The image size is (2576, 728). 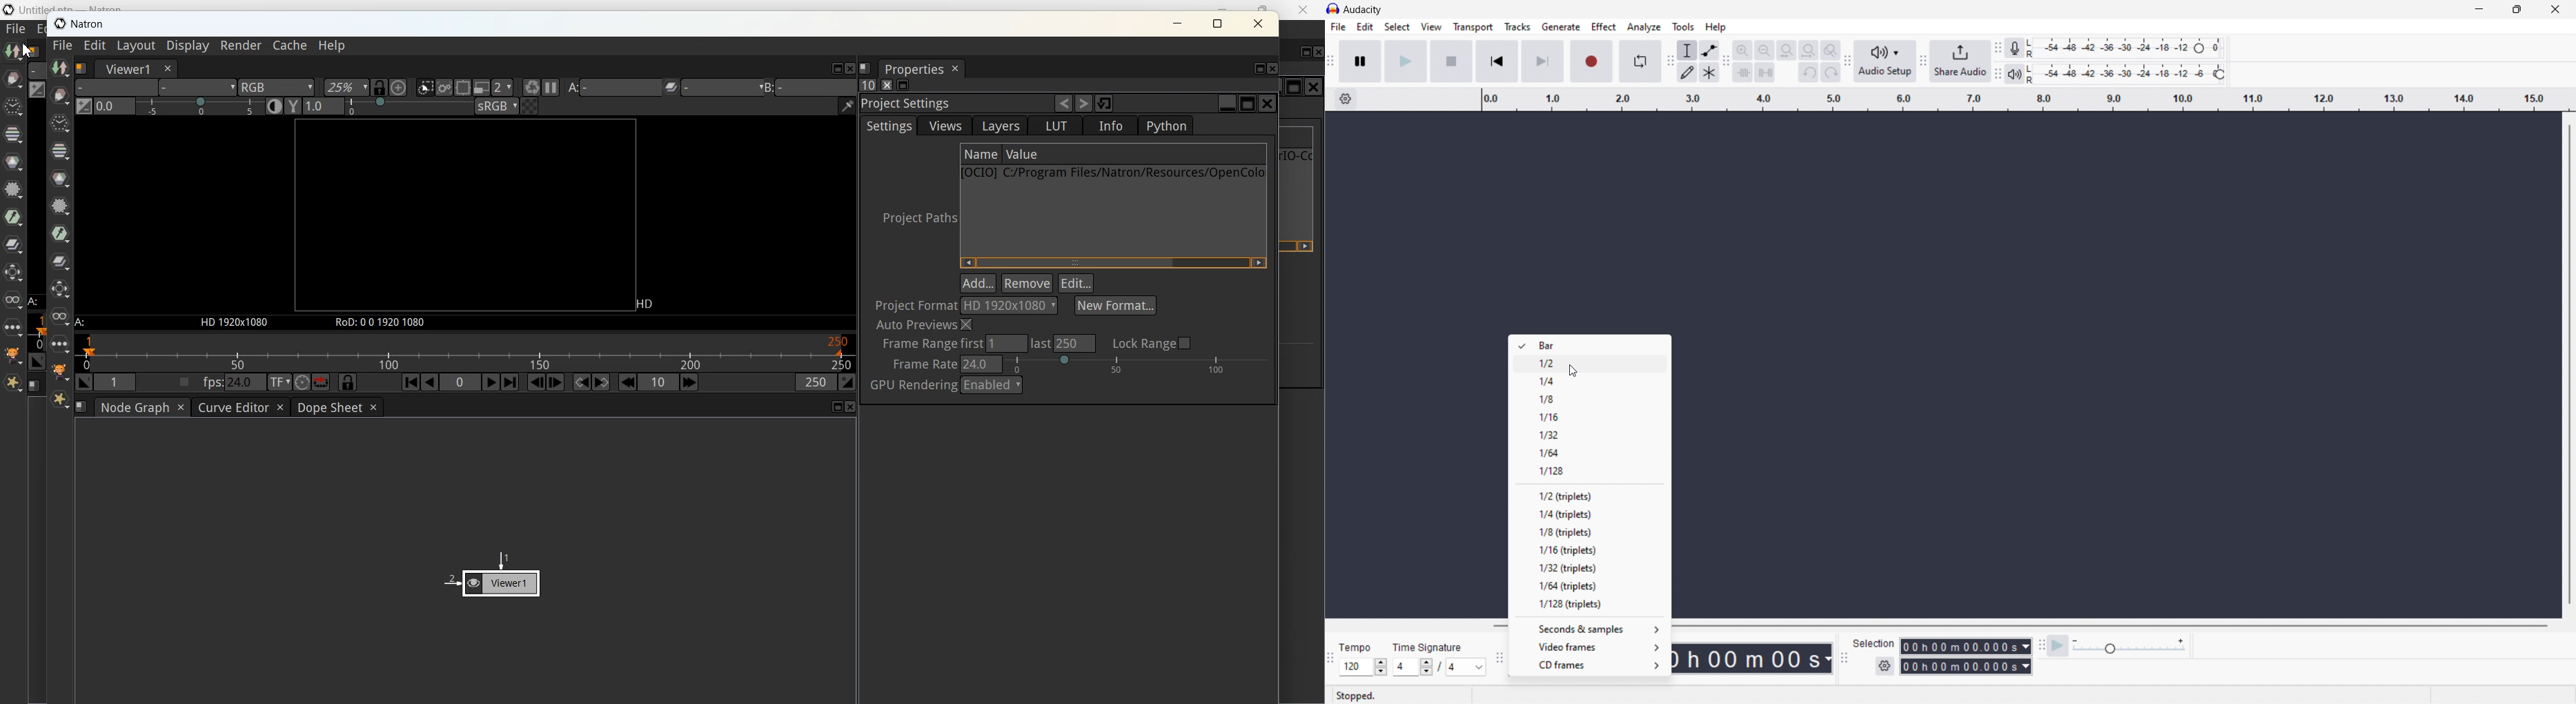 What do you see at coordinates (1639, 61) in the screenshot?
I see `enable looping` at bounding box center [1639, 61].